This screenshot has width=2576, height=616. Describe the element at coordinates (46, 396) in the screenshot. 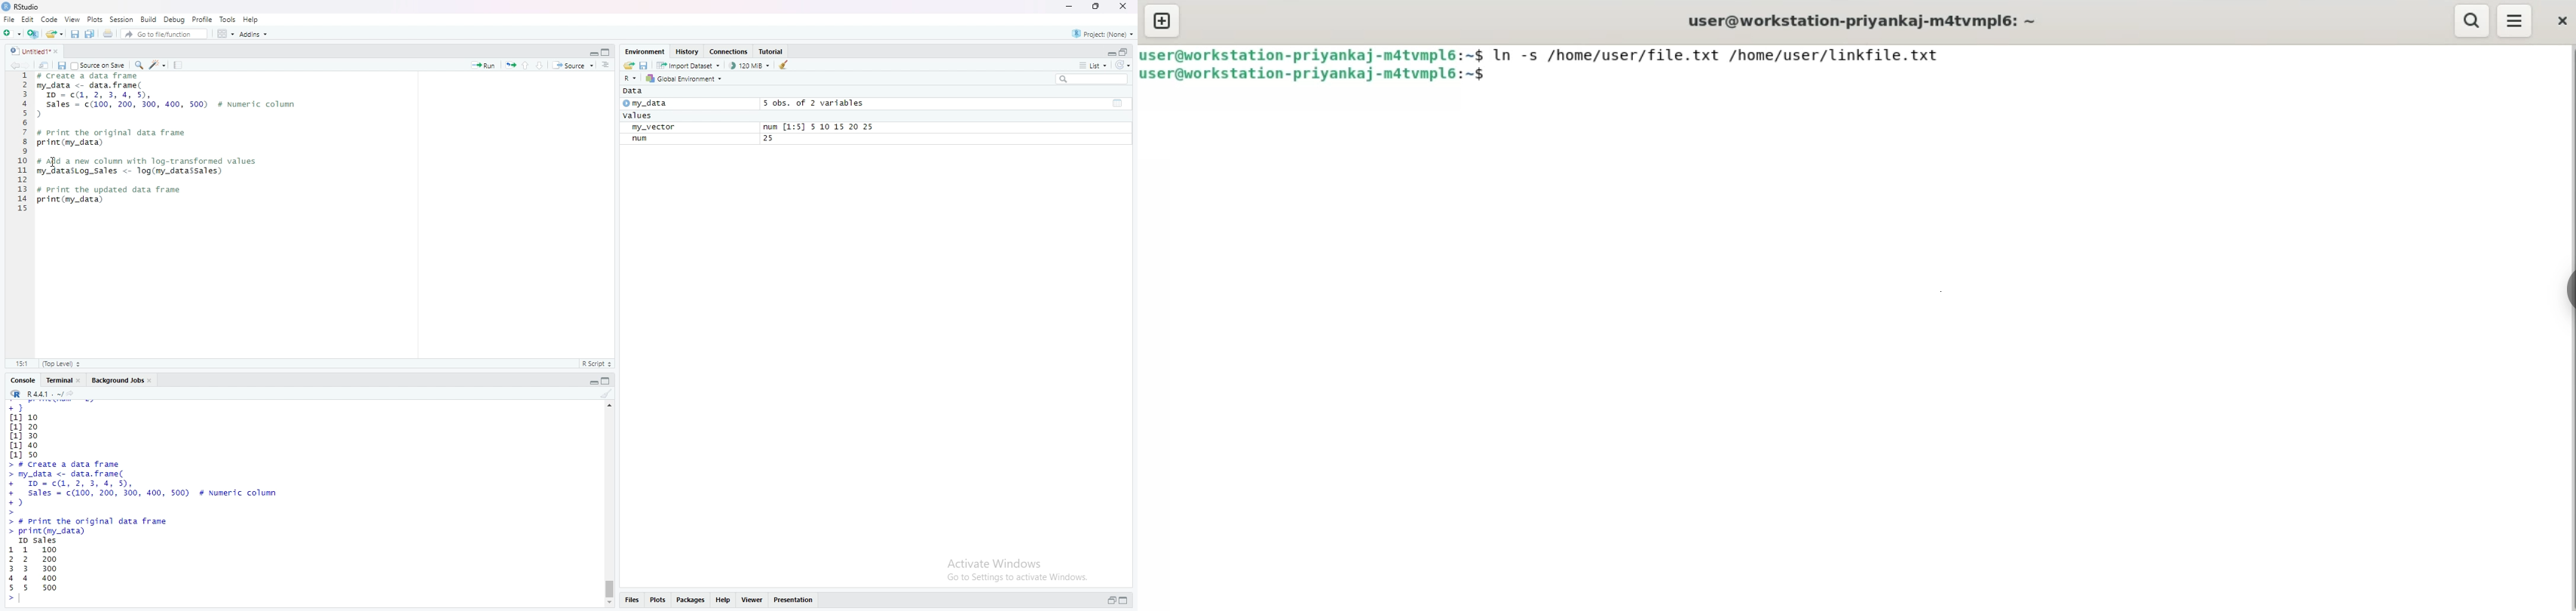

I see `R4.4.1 . ~/` at that location.